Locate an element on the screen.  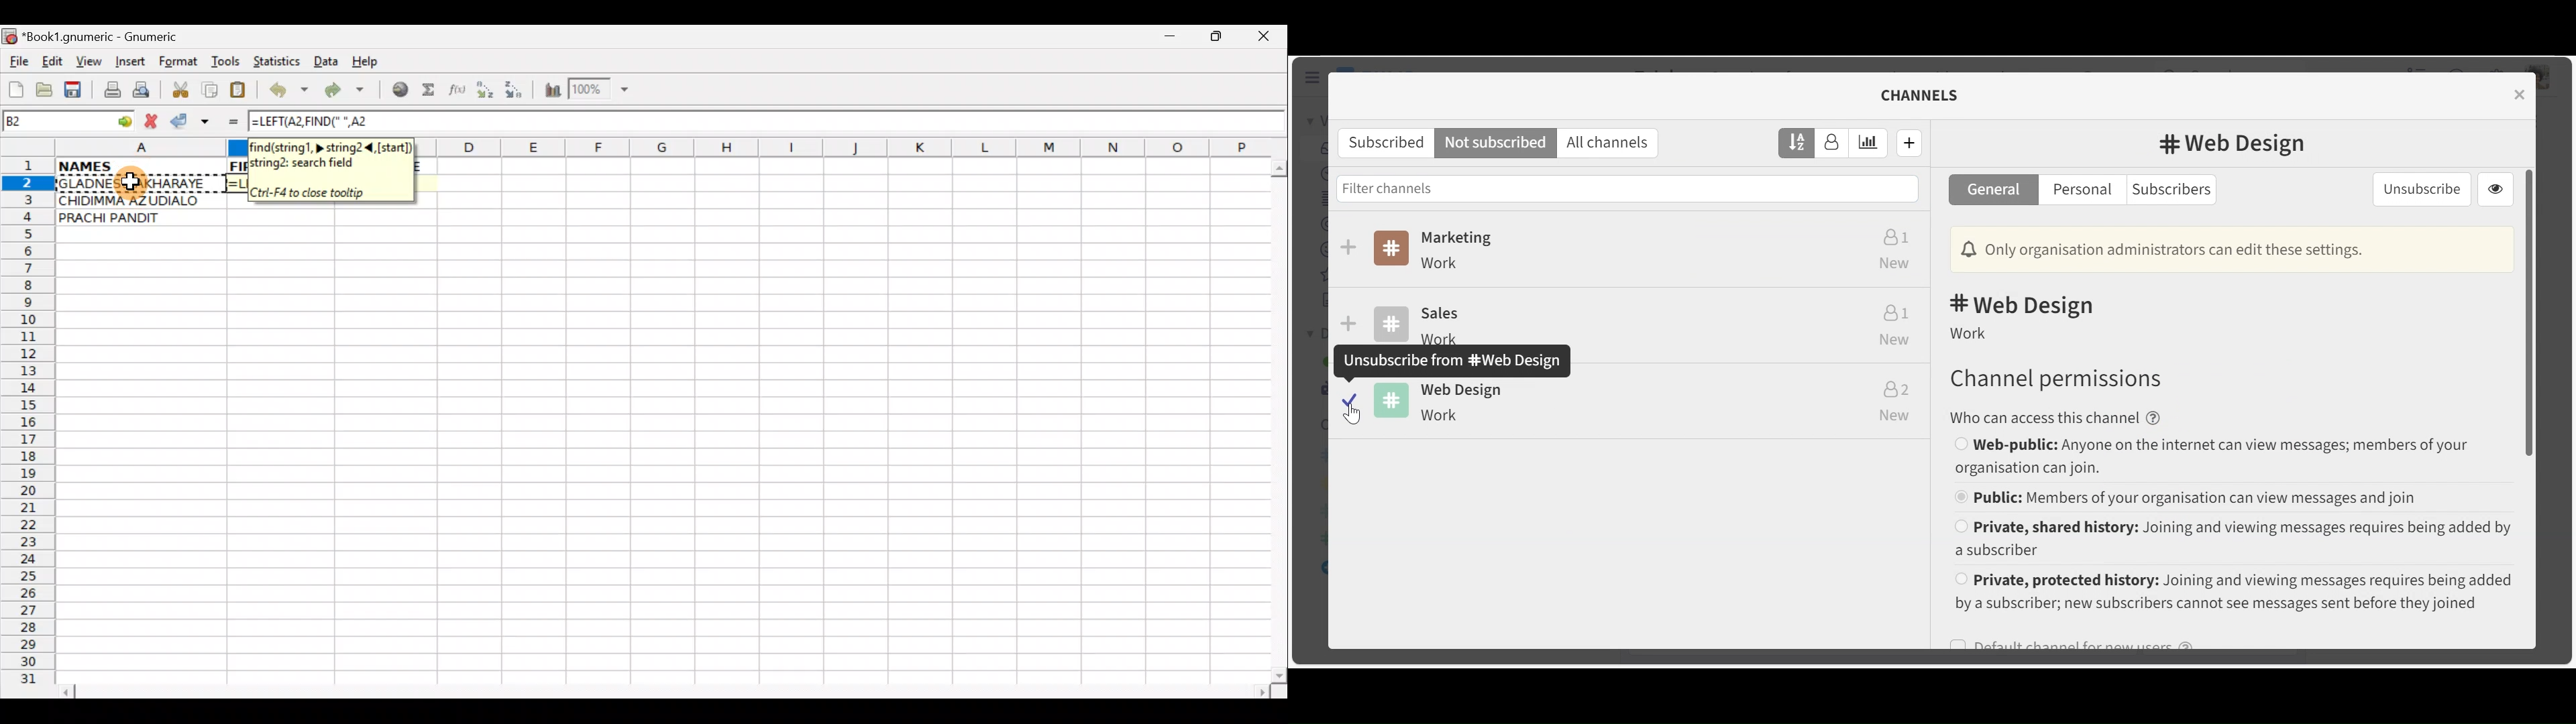
Enter formula is located at coordinates (227, 121).